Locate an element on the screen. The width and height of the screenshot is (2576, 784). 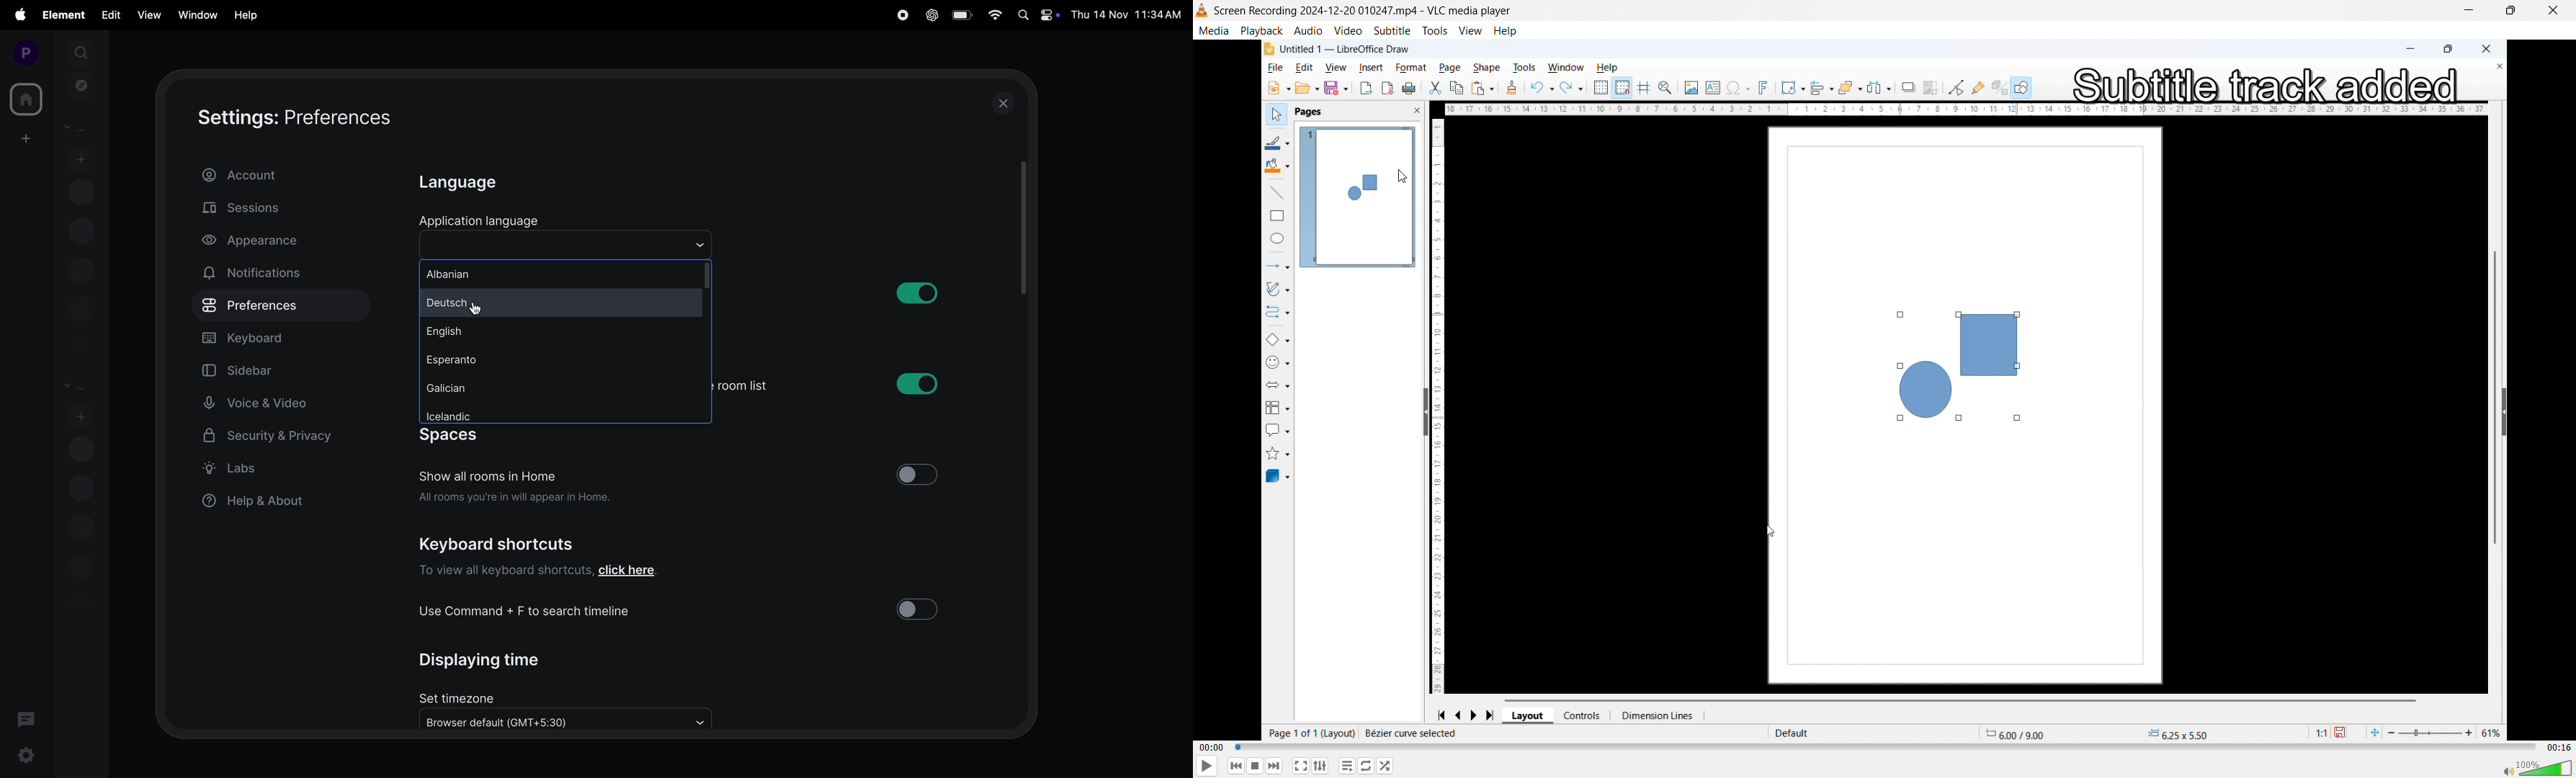
bezier curve selected is located at coordinates (1411, 733).